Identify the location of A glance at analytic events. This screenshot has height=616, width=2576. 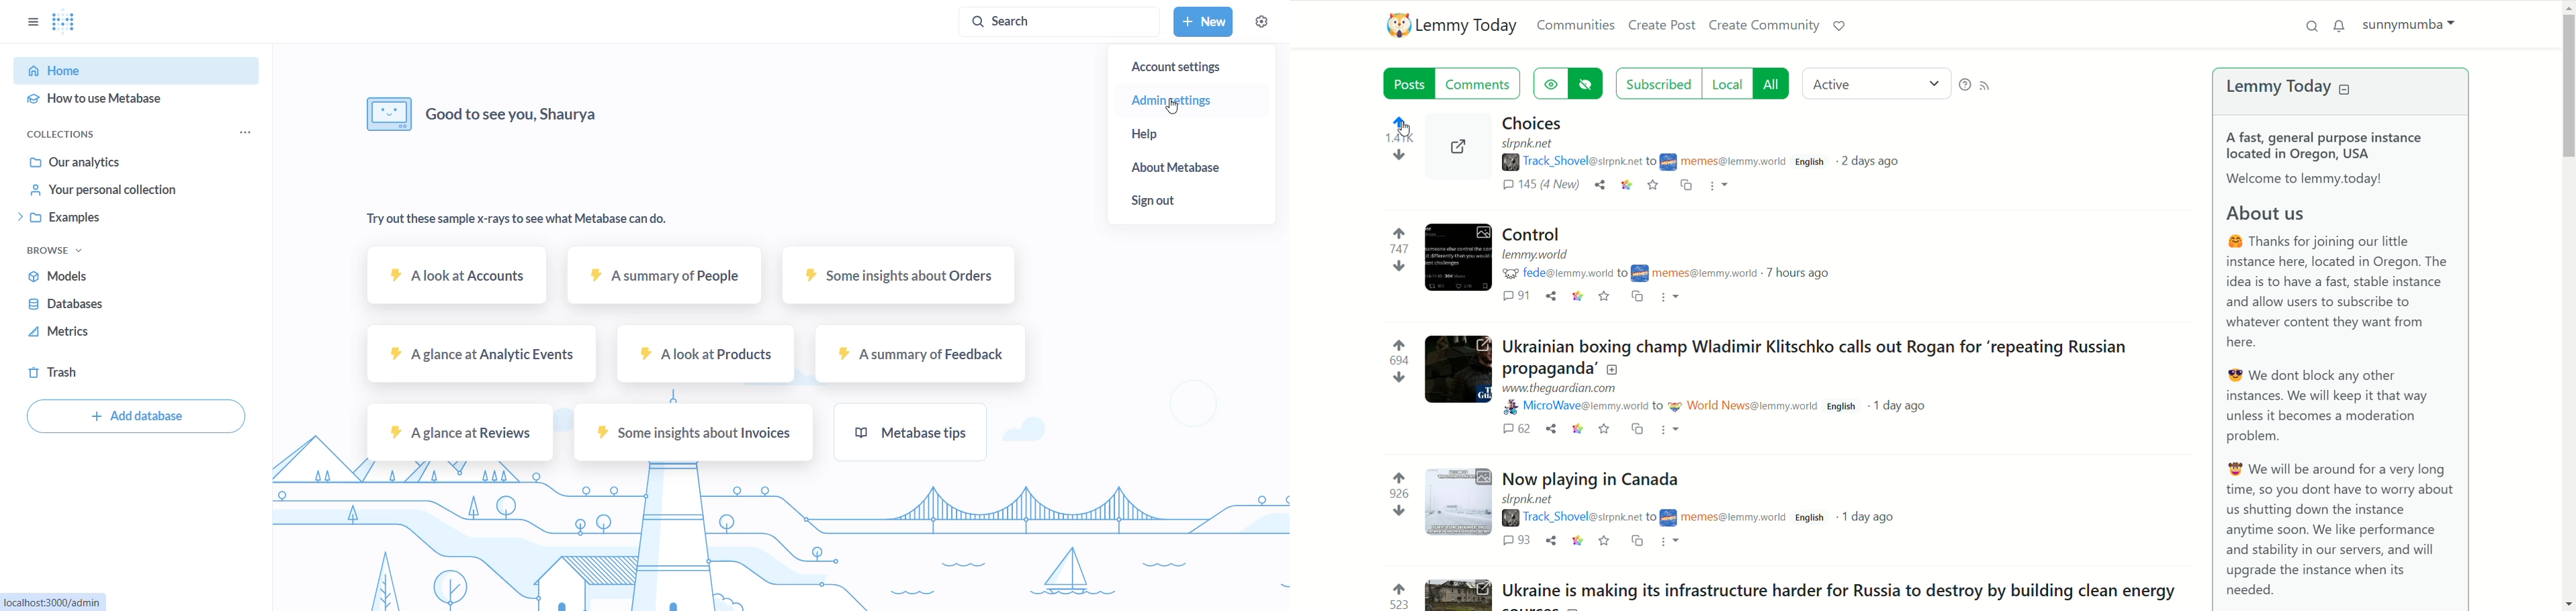
(476, 353).